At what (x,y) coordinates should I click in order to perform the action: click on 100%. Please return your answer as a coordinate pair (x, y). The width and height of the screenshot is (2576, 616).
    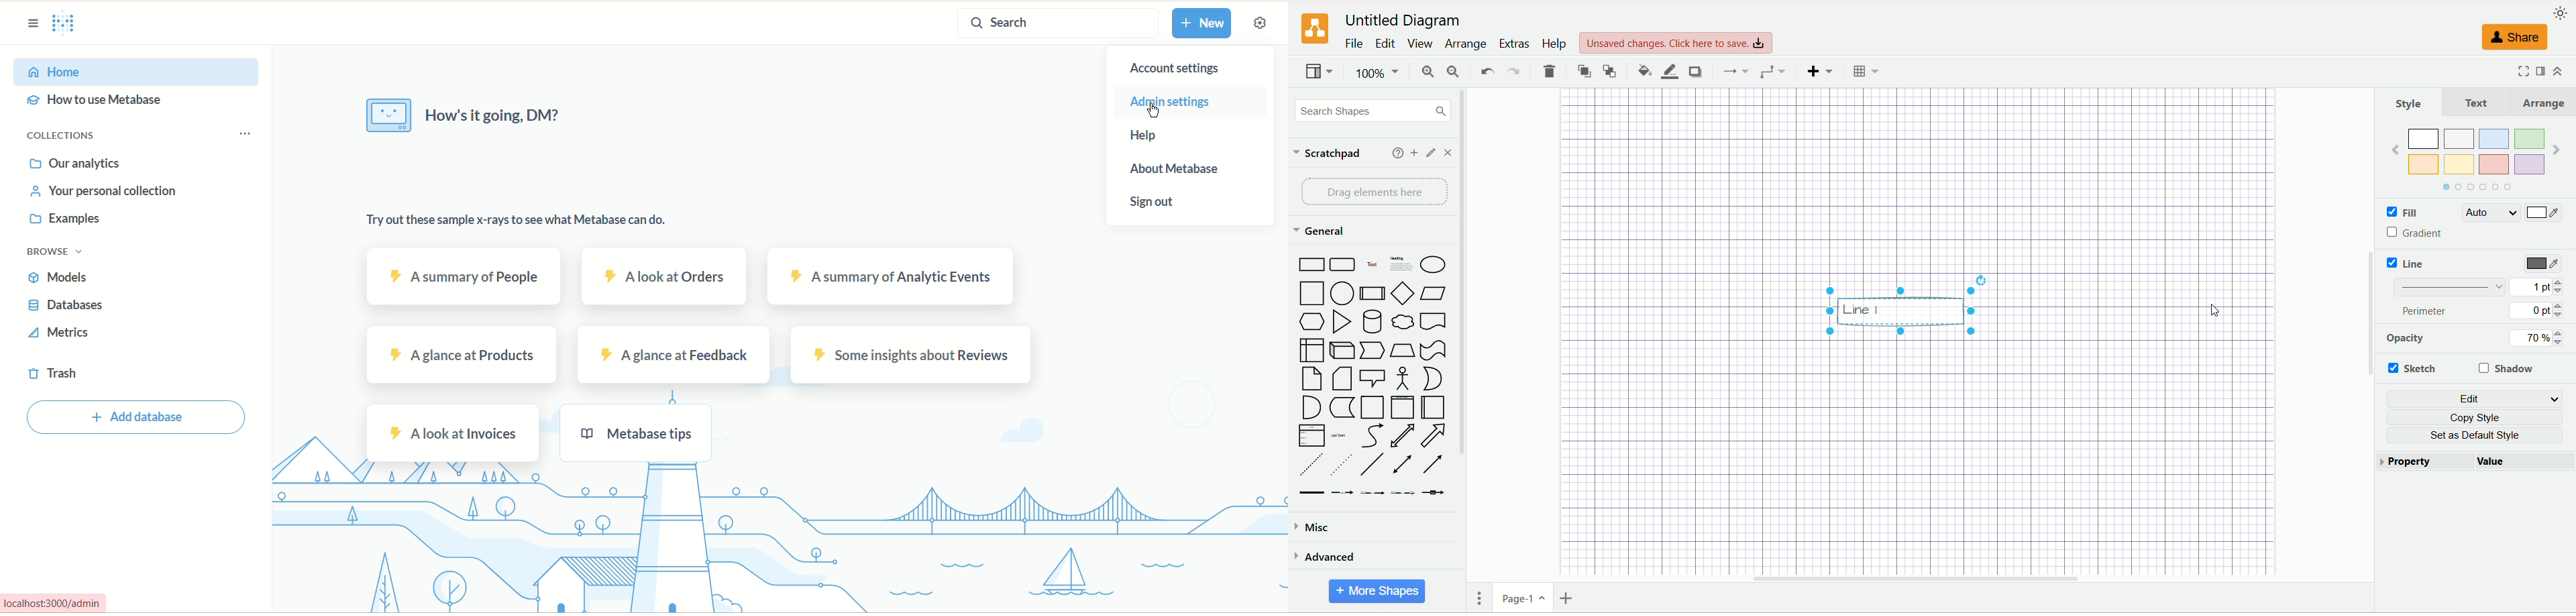
    Looking at the image, I should click on (1375, 73).